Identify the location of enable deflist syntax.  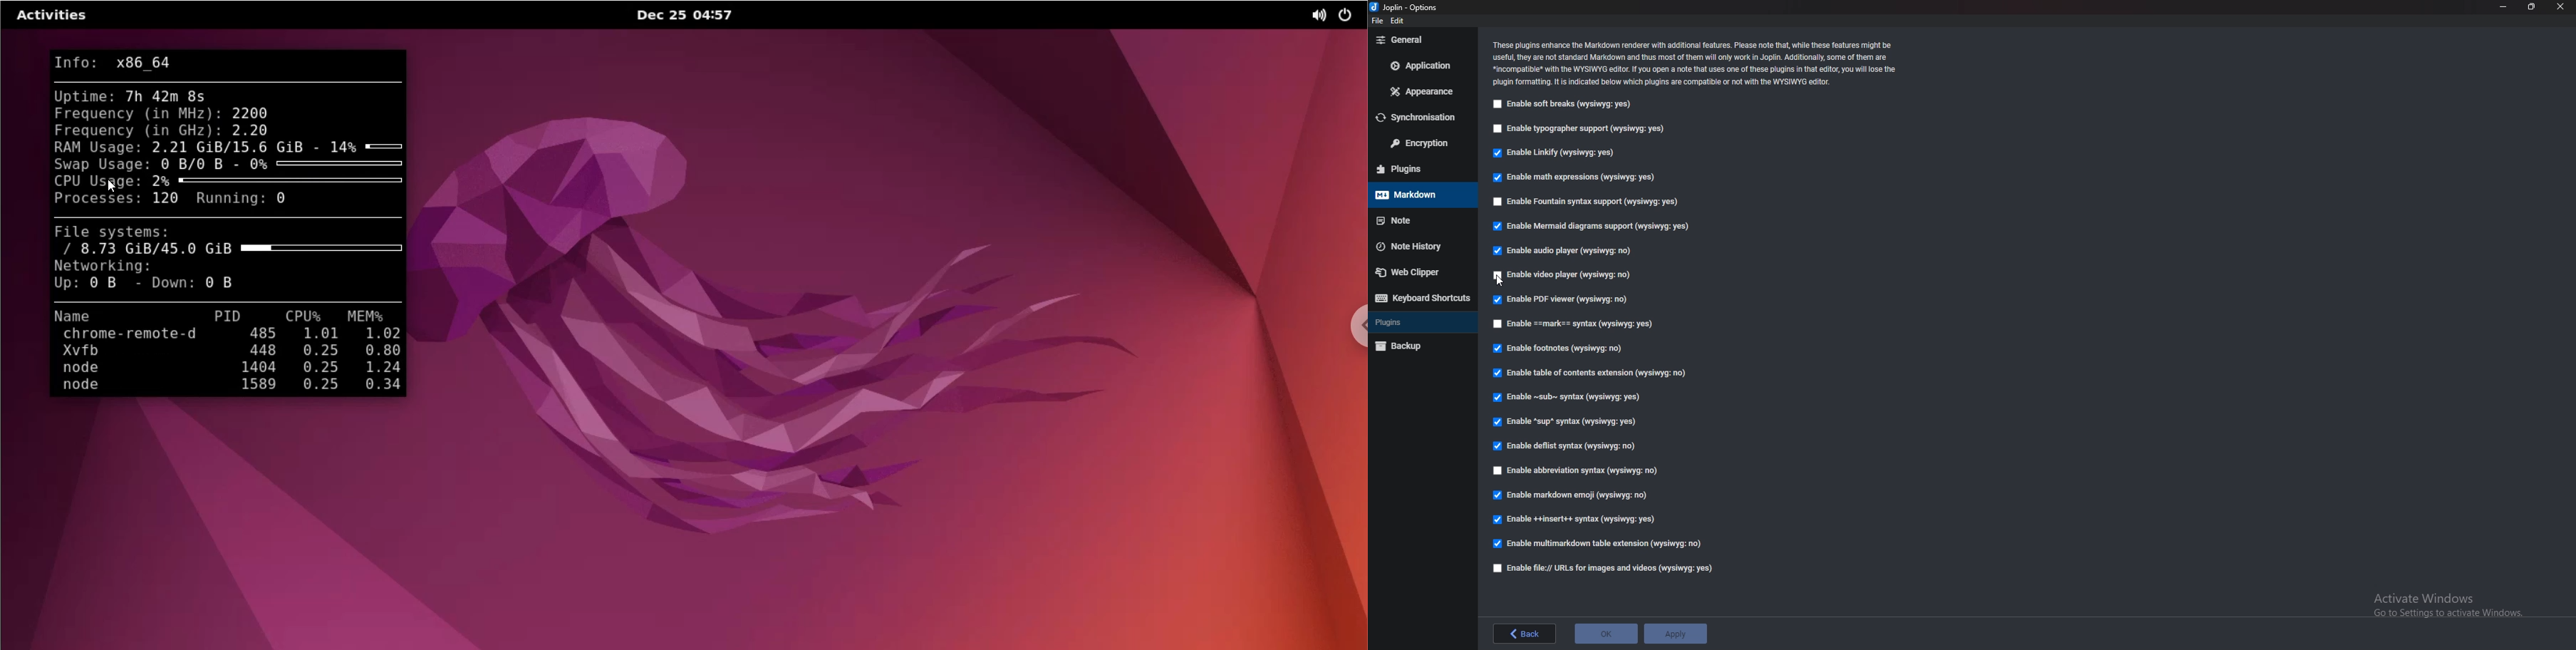
(1564, 446).